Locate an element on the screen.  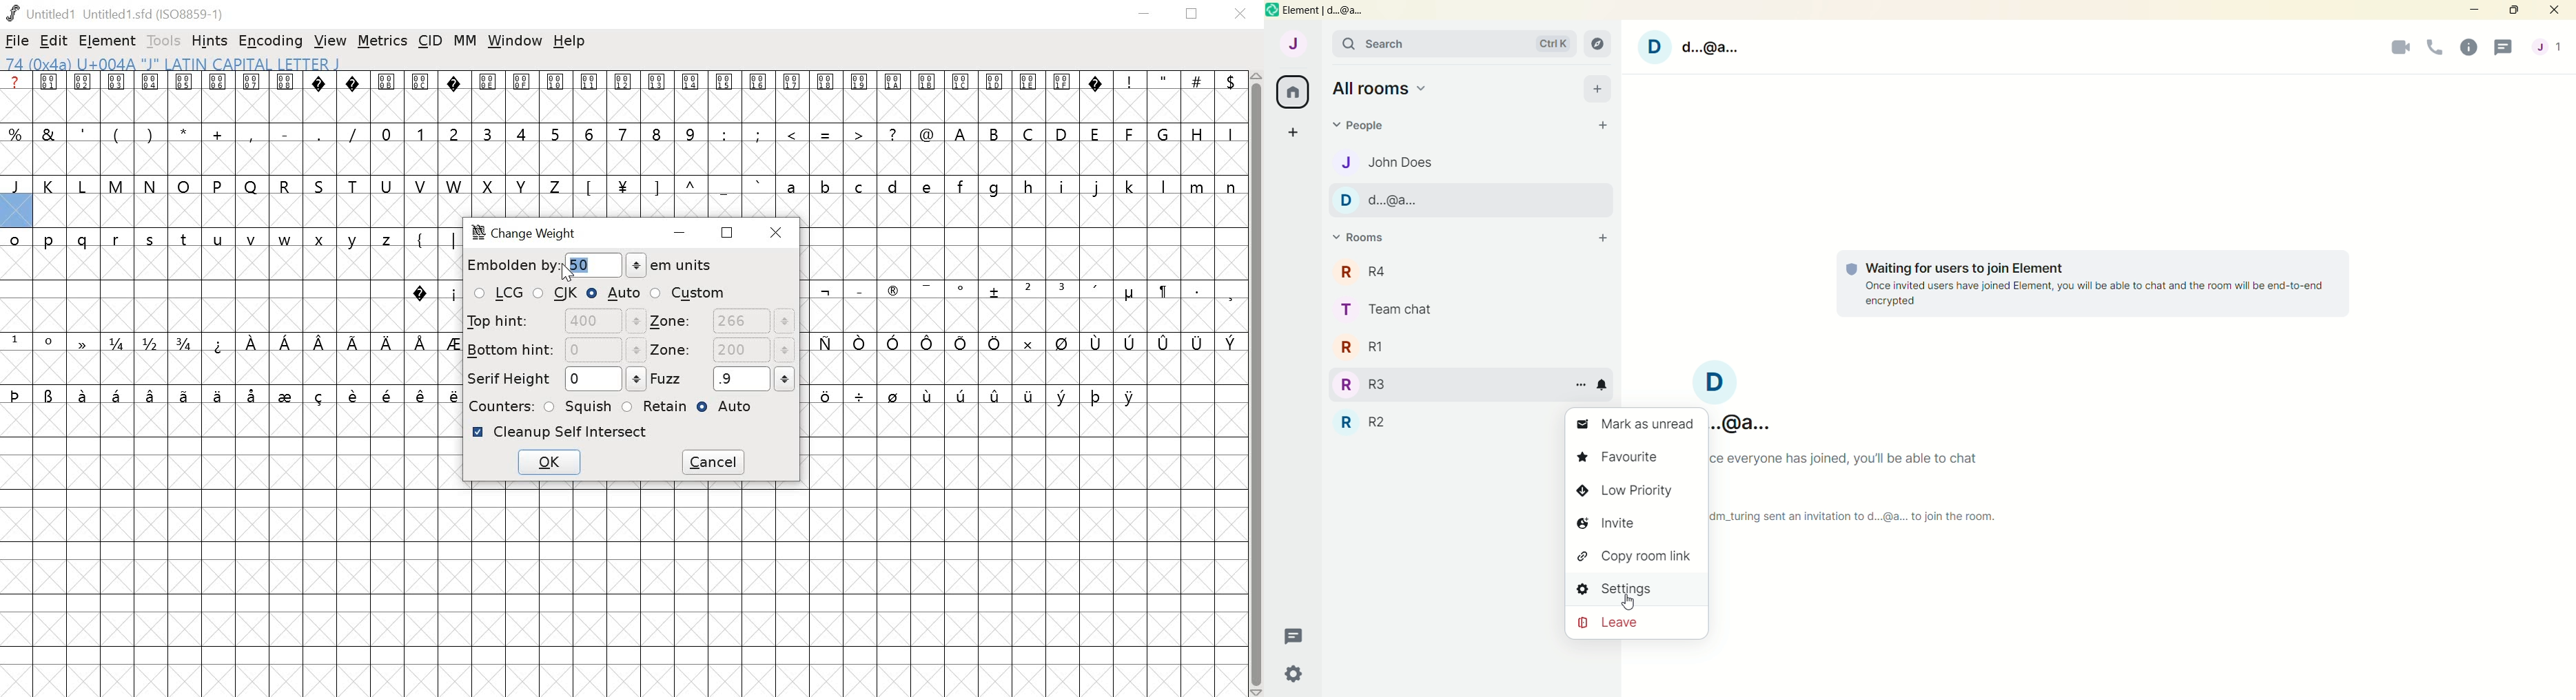
minimize is located at coordinates (2478, 12).